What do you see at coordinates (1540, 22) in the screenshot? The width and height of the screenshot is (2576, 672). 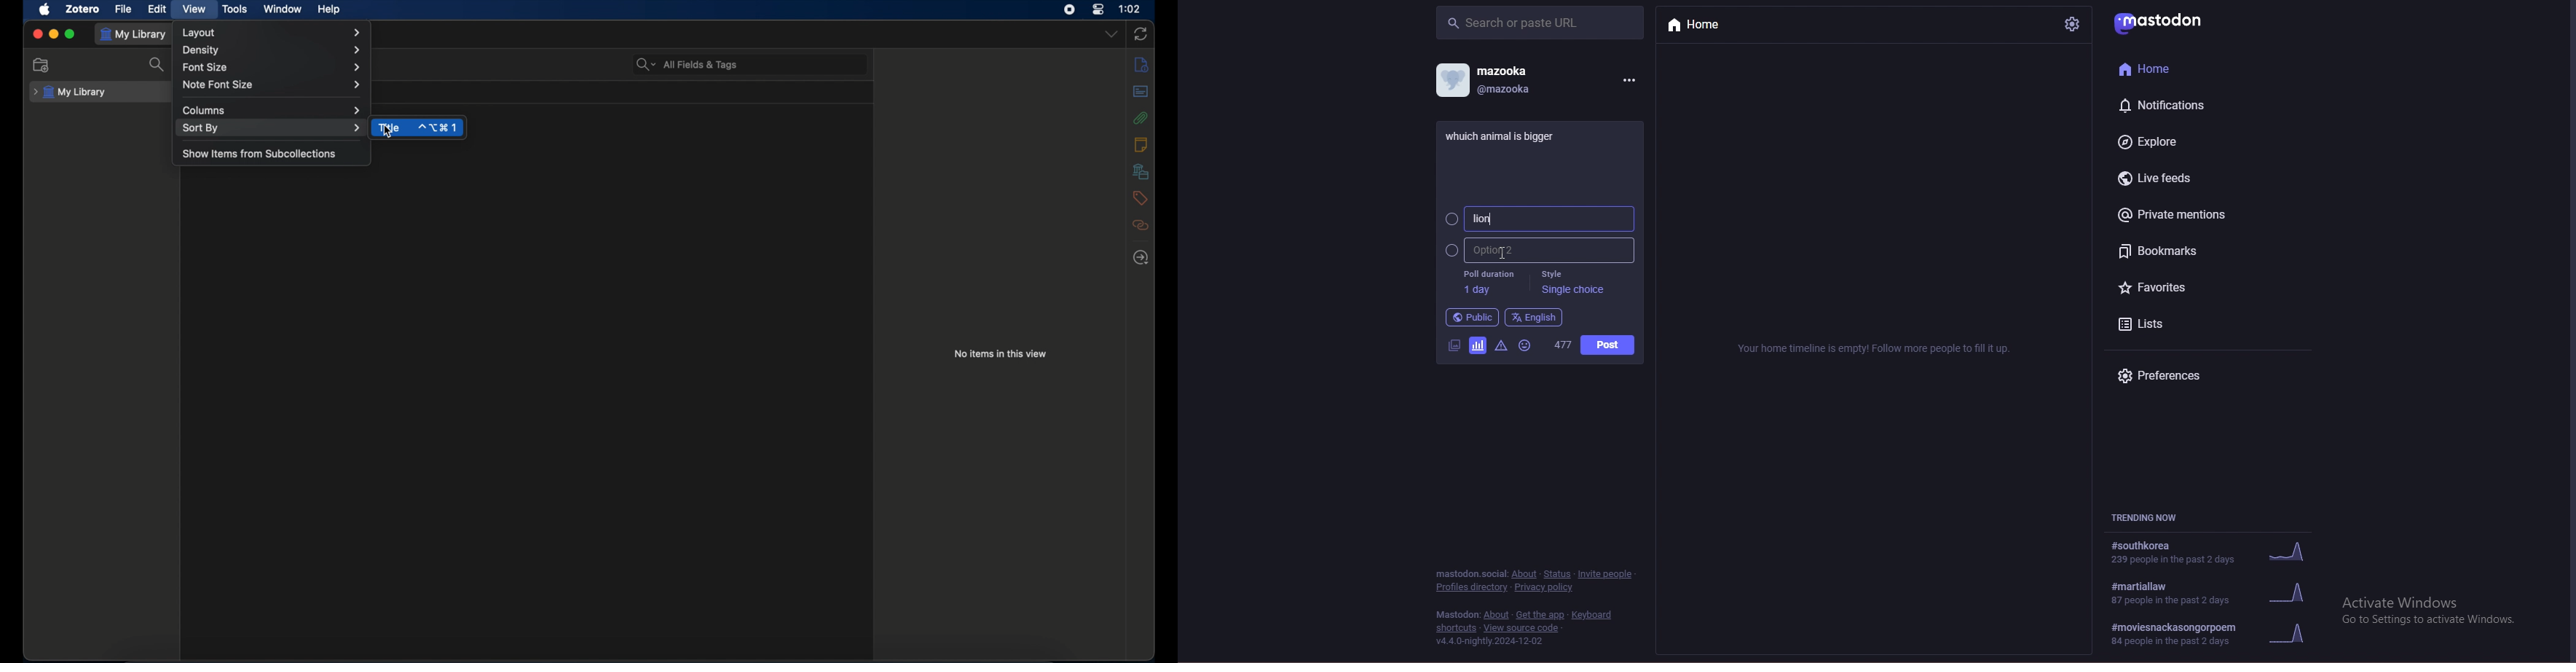 I see `search bar` at bounding box center [1540, 22].